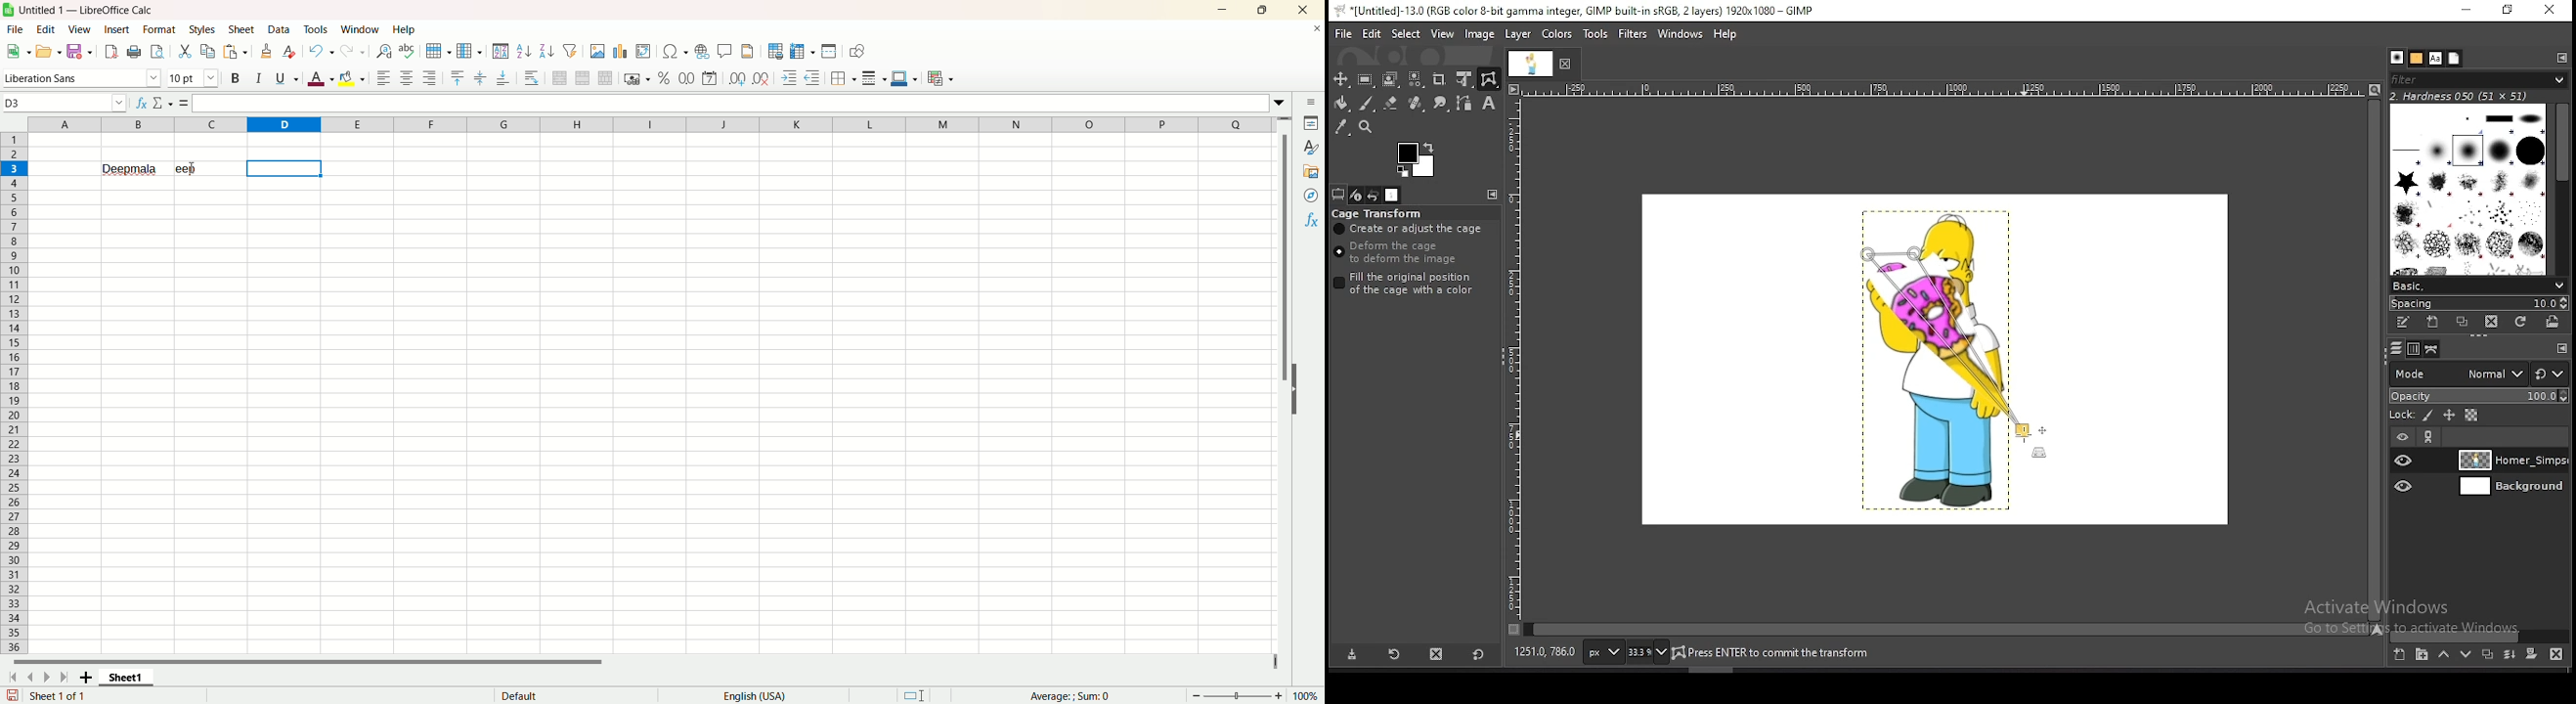 The image size is (2576, 728). Describe the element at coordinates (30, 678) in the screenshot. I see `previous sheet` at that location.